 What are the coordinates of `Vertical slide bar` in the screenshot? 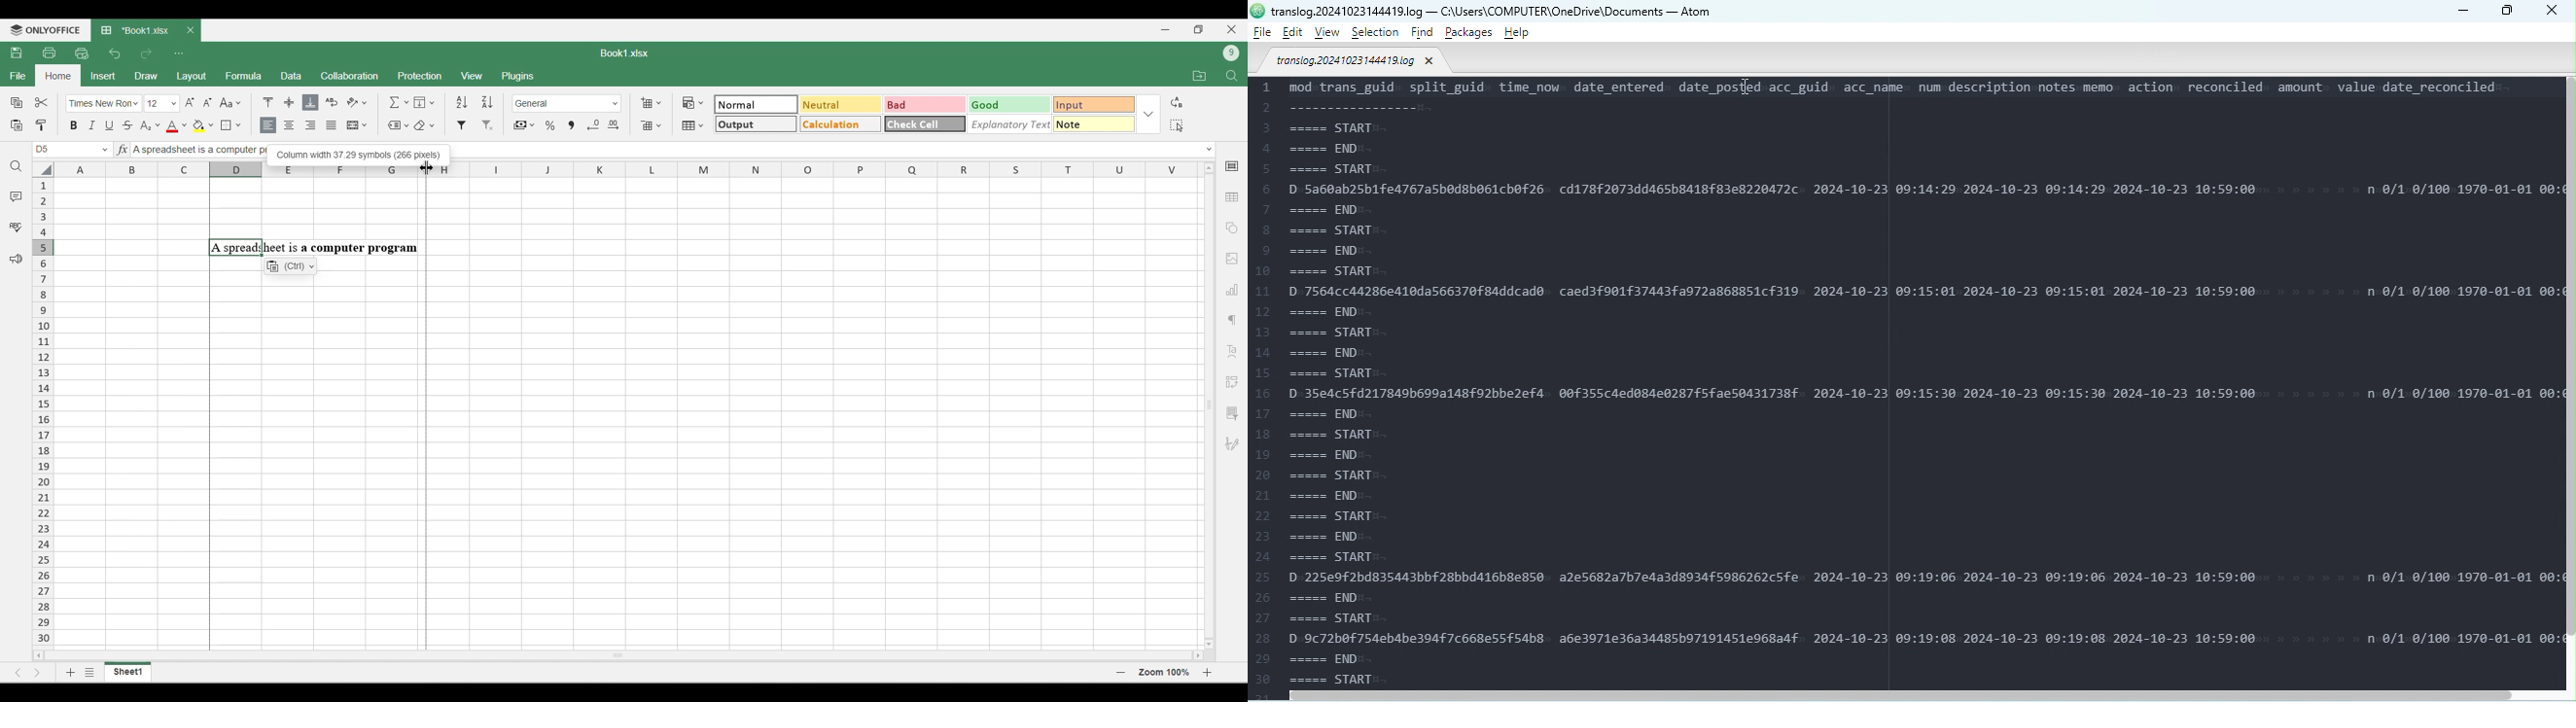 It's located at (1210, 404).